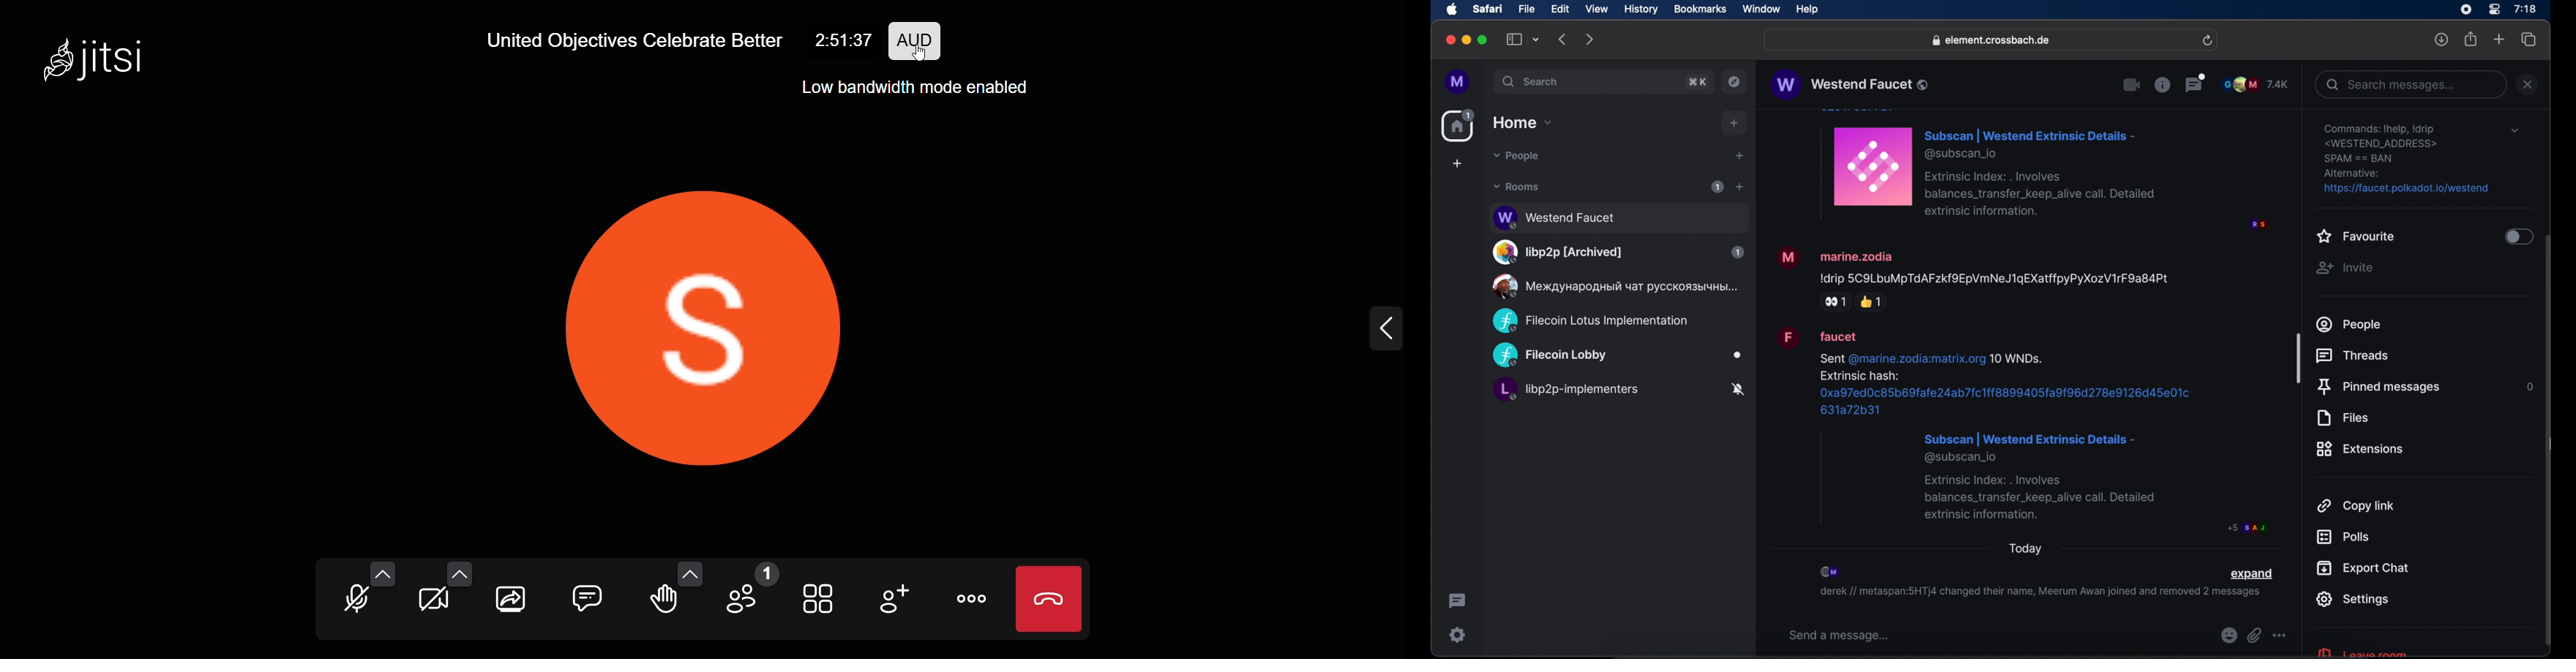  What do you see at coordinates (1641, 10) in the screenshot?
I see `history` at bounding box center [1641, 10].